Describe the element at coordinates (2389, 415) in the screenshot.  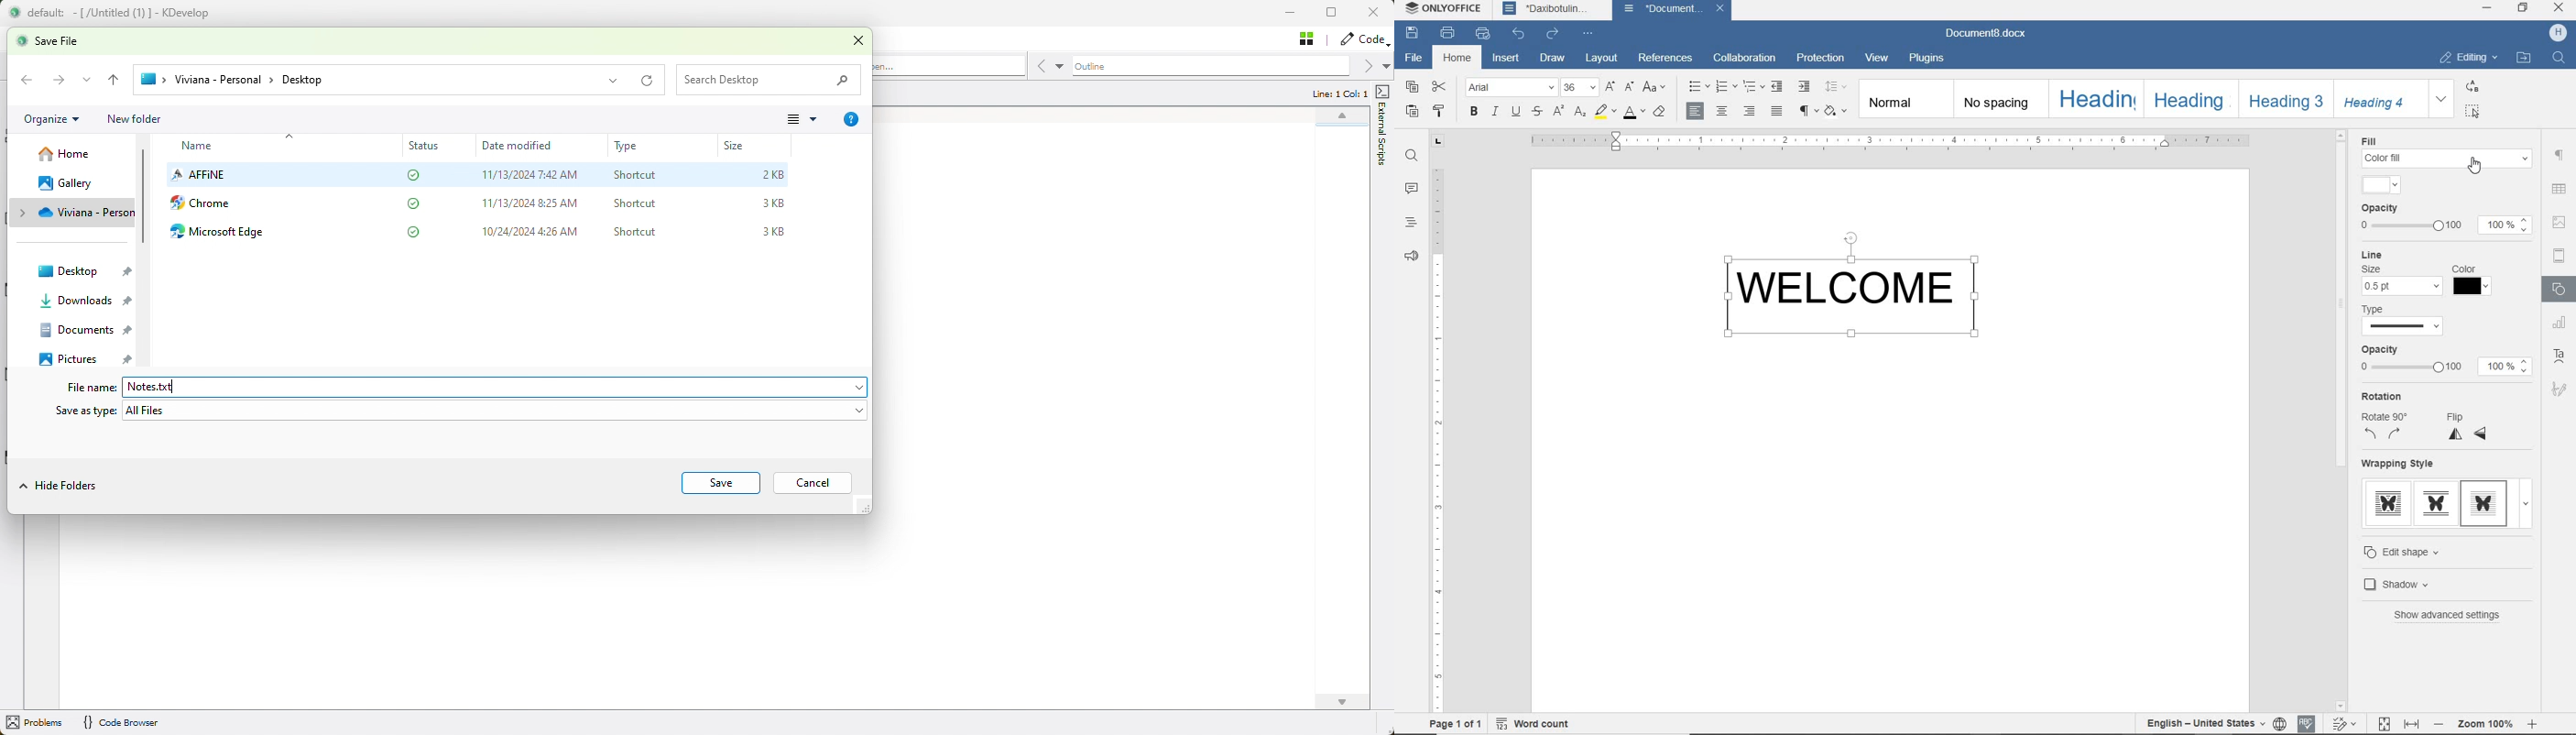
I see `Rotate 90` at that location.